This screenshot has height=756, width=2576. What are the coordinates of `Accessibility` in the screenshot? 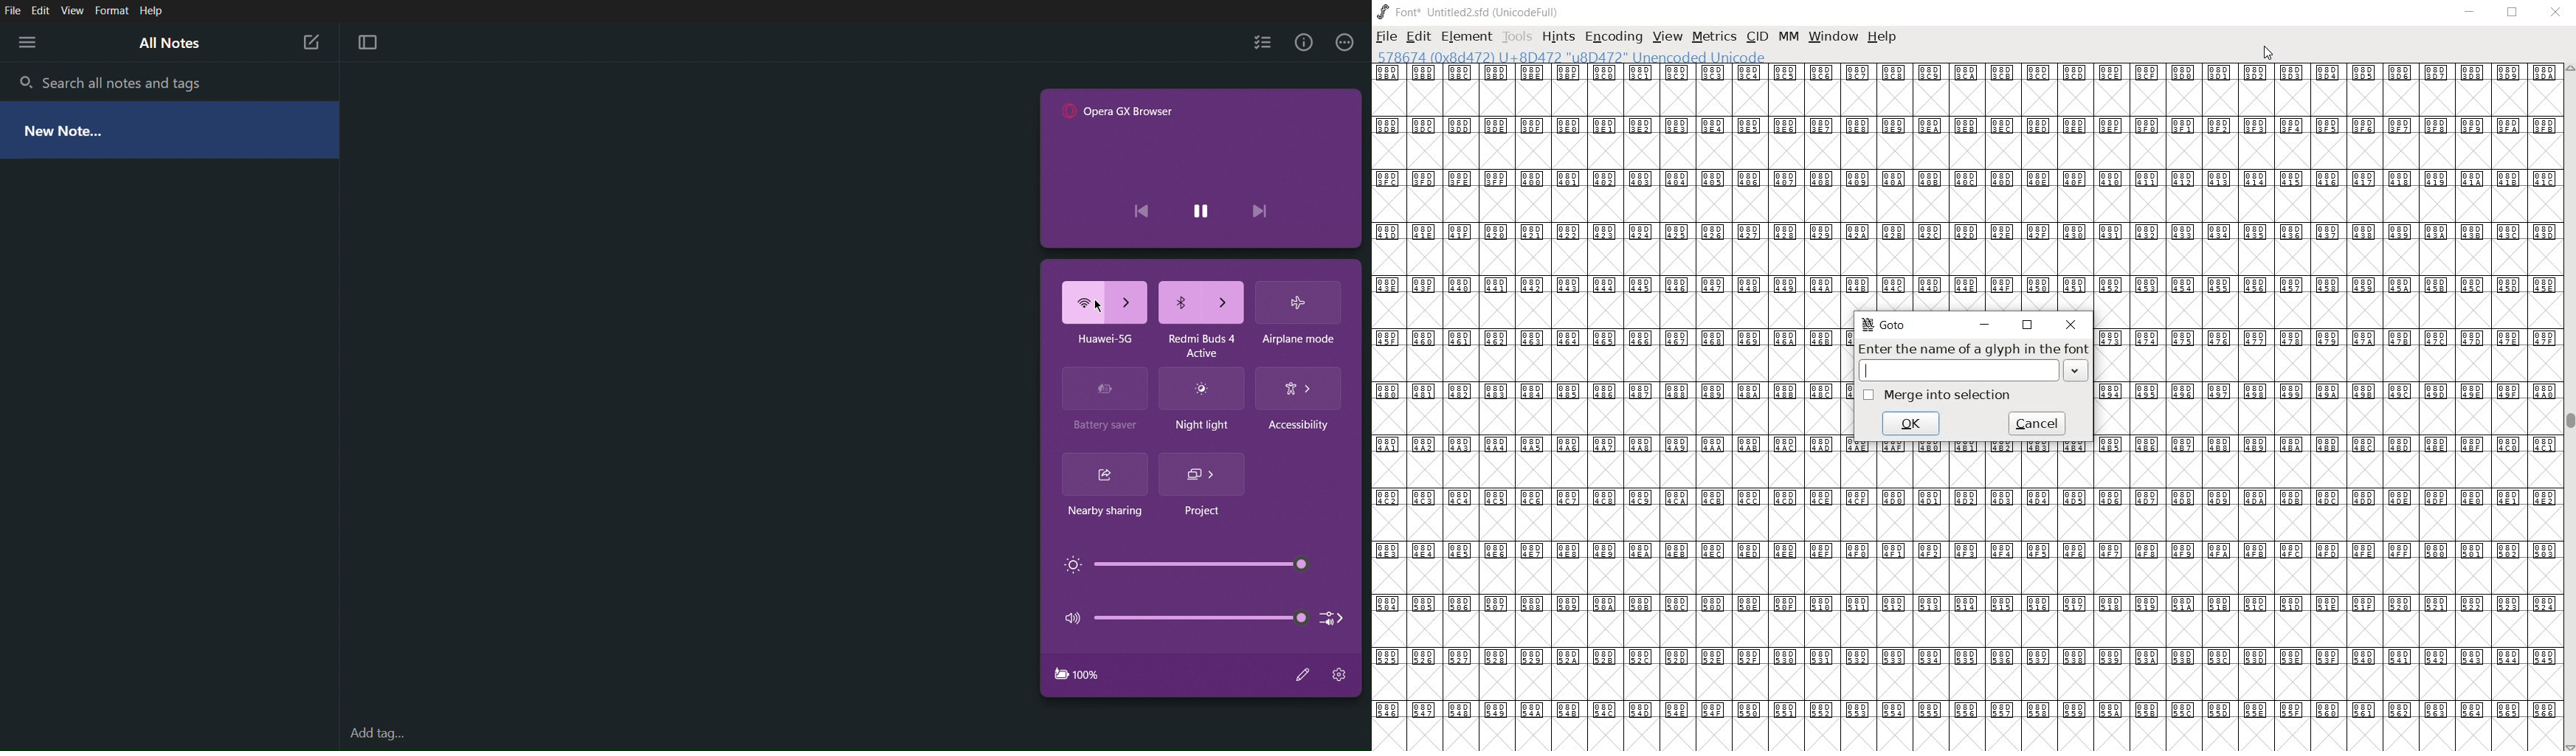 It's located at (1300, 386).